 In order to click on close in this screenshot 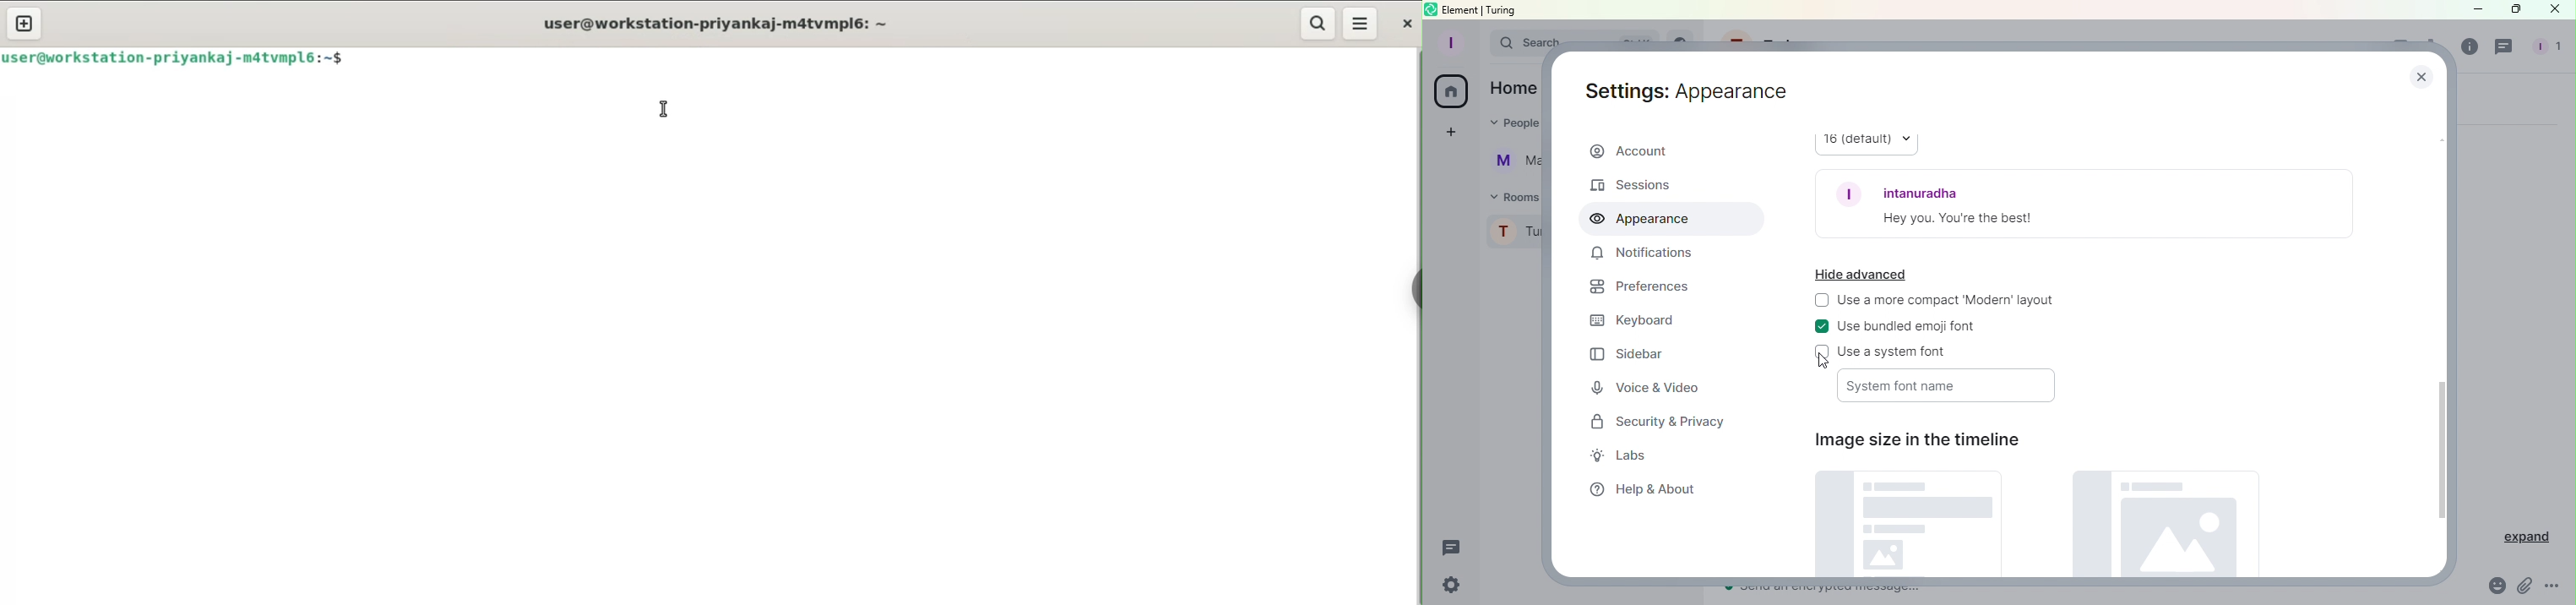, I will do `click(1409, 23)`.